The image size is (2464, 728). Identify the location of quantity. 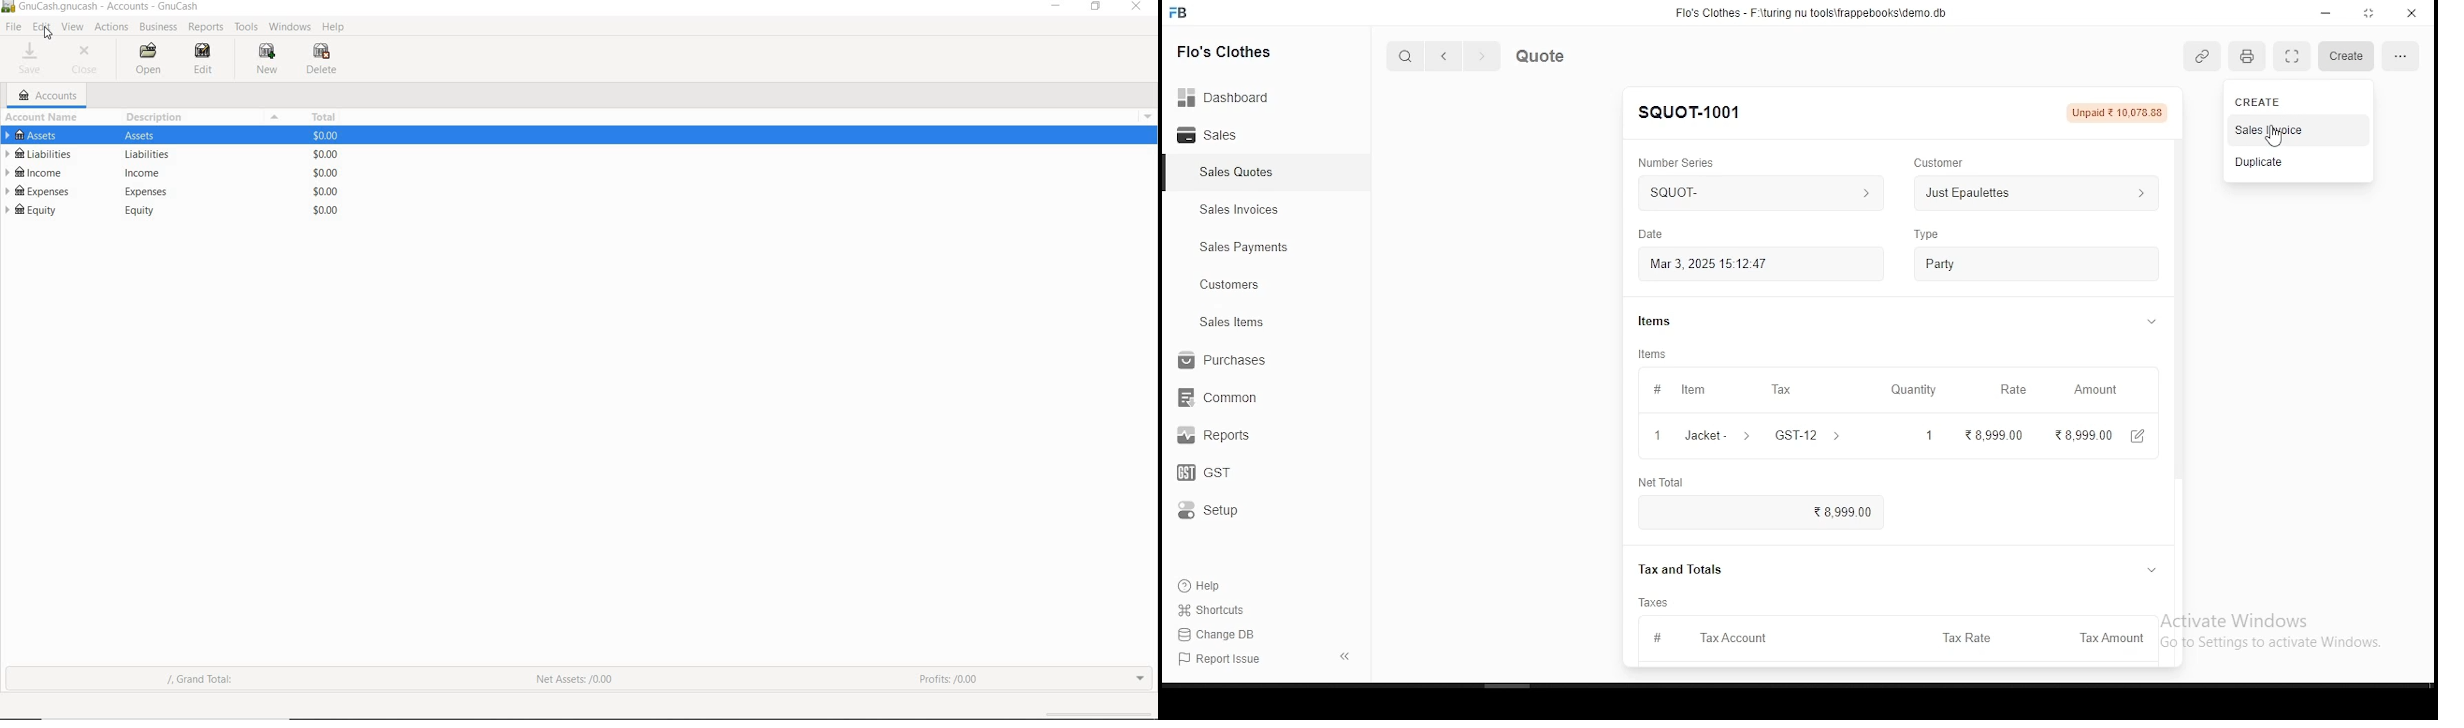
(1918, 389).